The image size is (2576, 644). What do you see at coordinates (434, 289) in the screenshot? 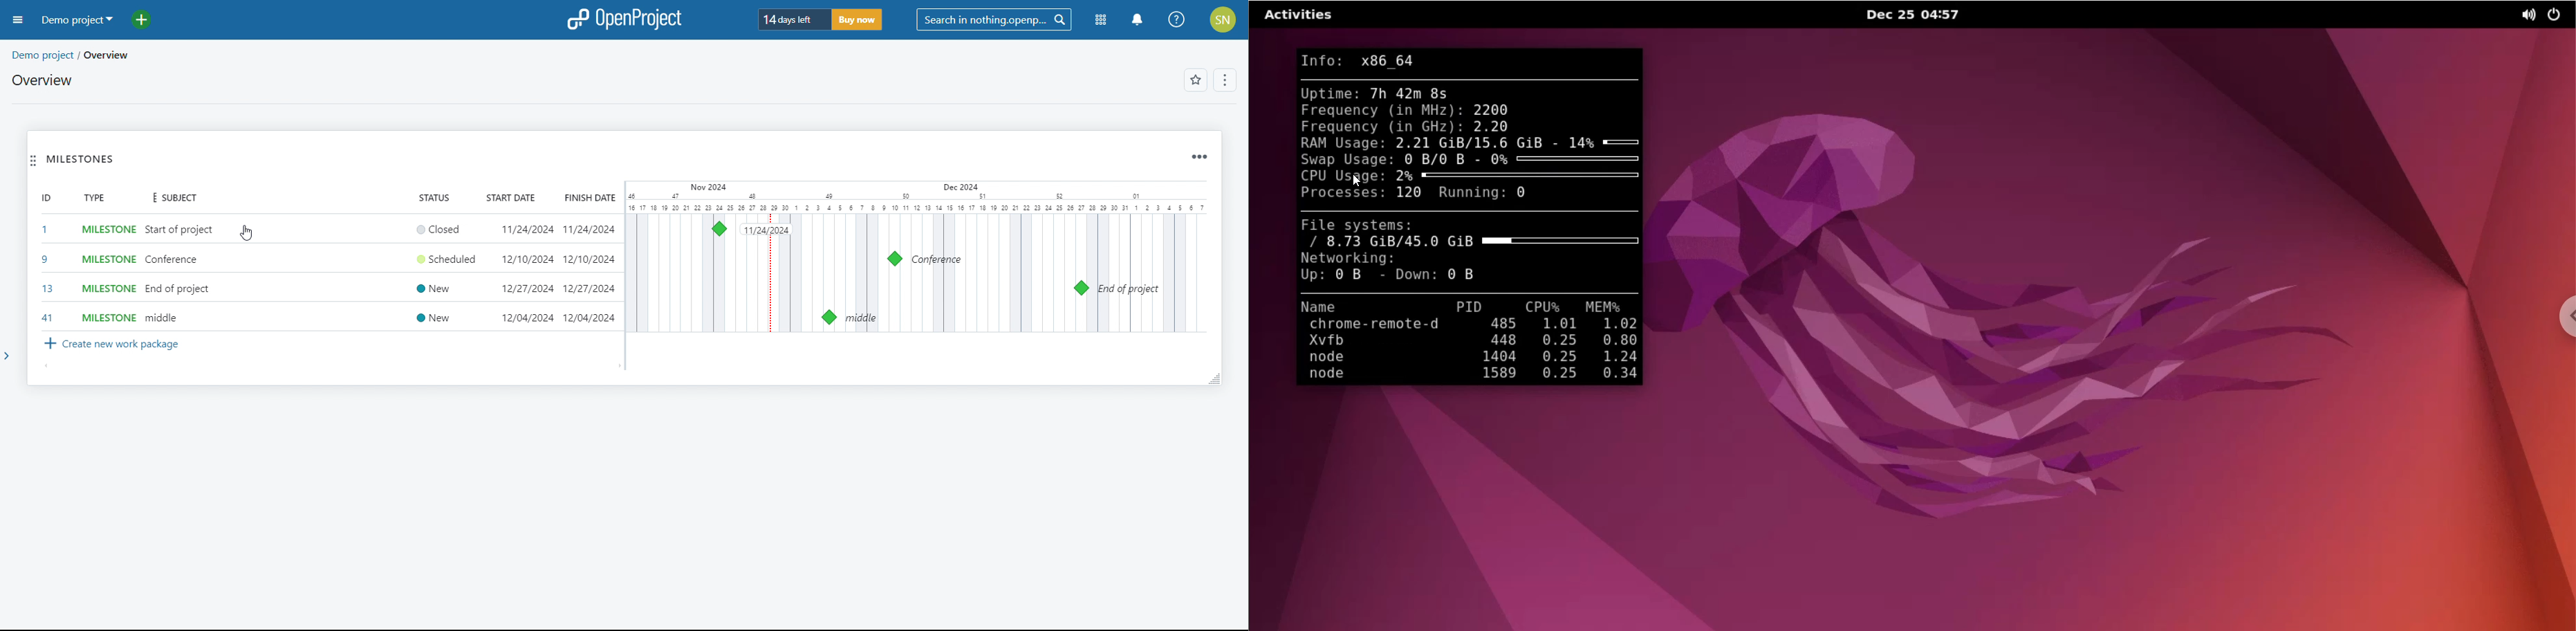
I see `new` at bounding box center [434, 289].